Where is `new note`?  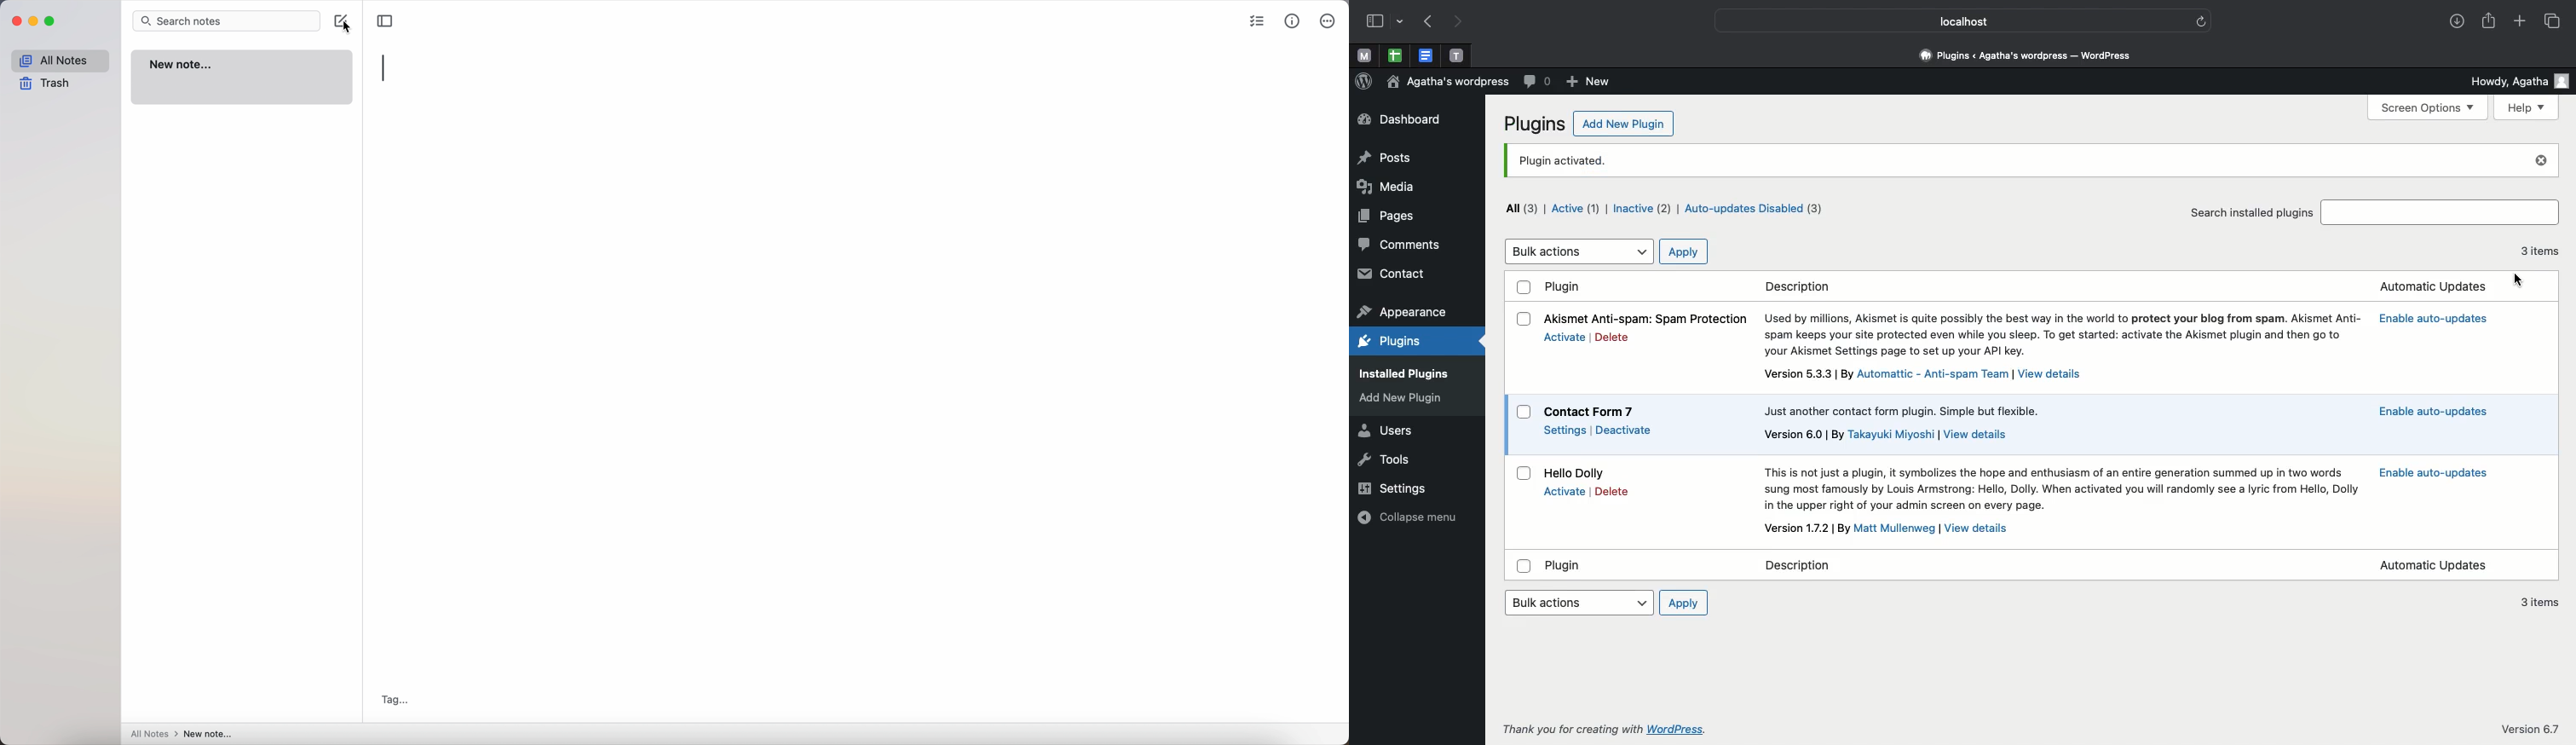
new note is located at coordinates (221, 733).